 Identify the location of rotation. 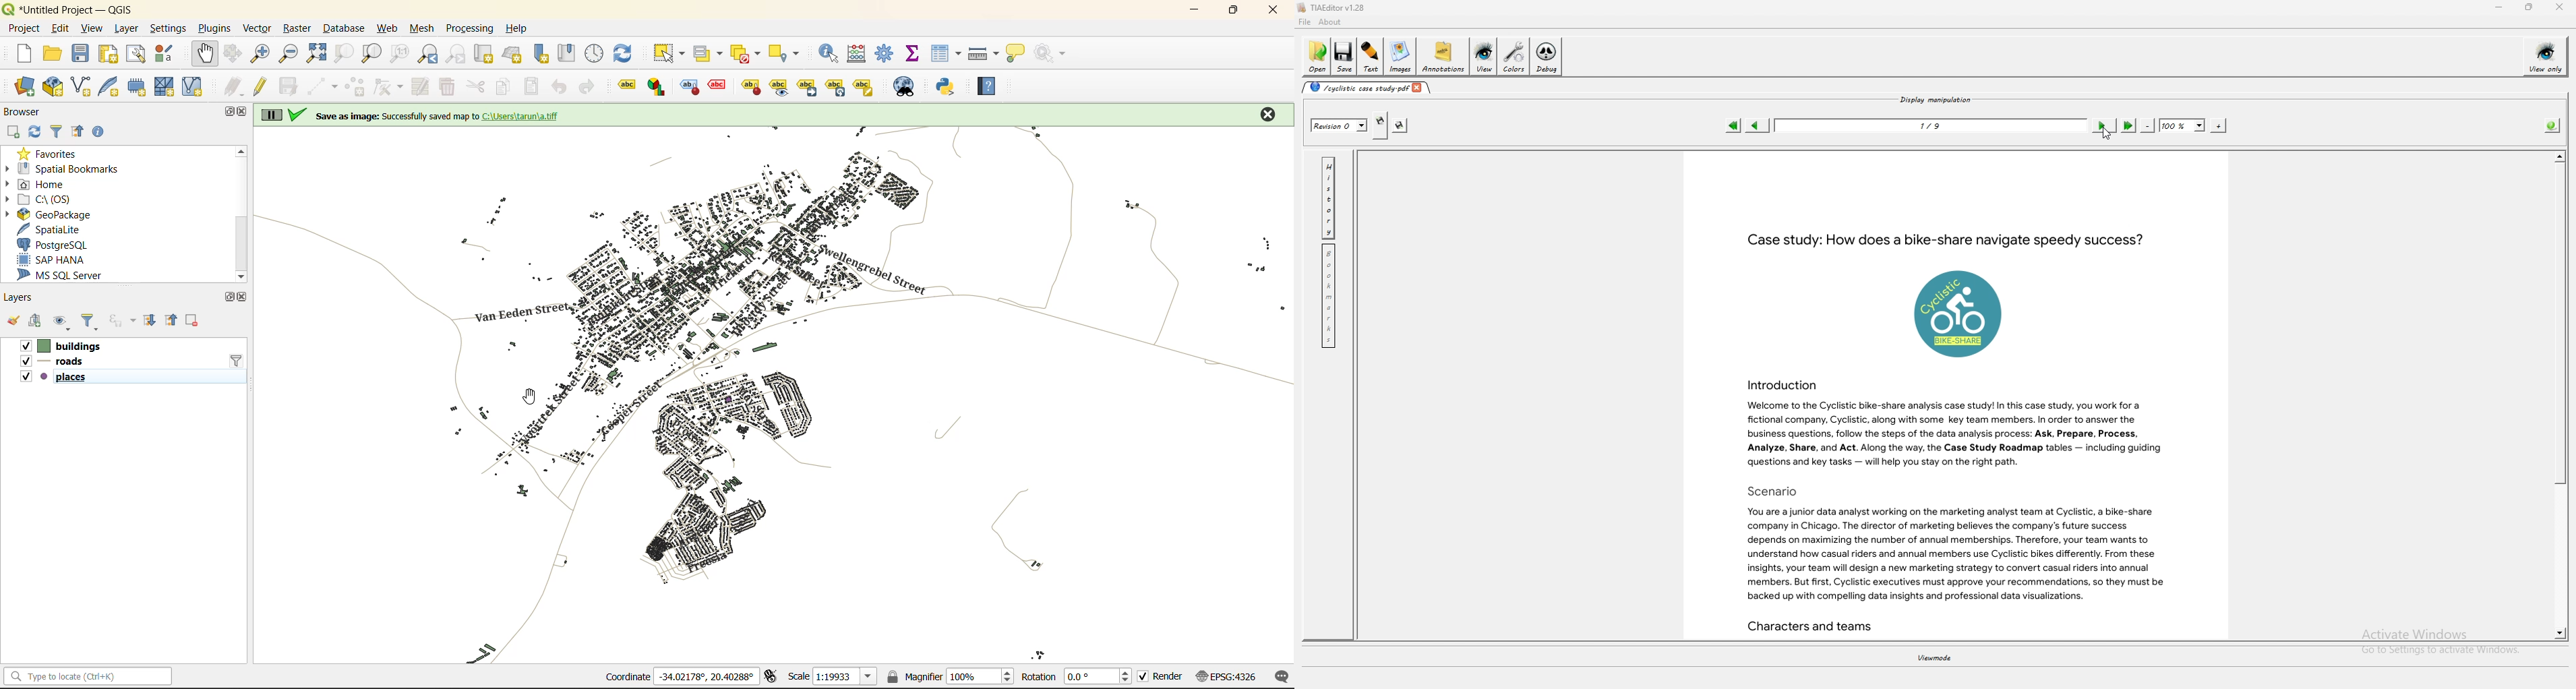
(1077, 676).